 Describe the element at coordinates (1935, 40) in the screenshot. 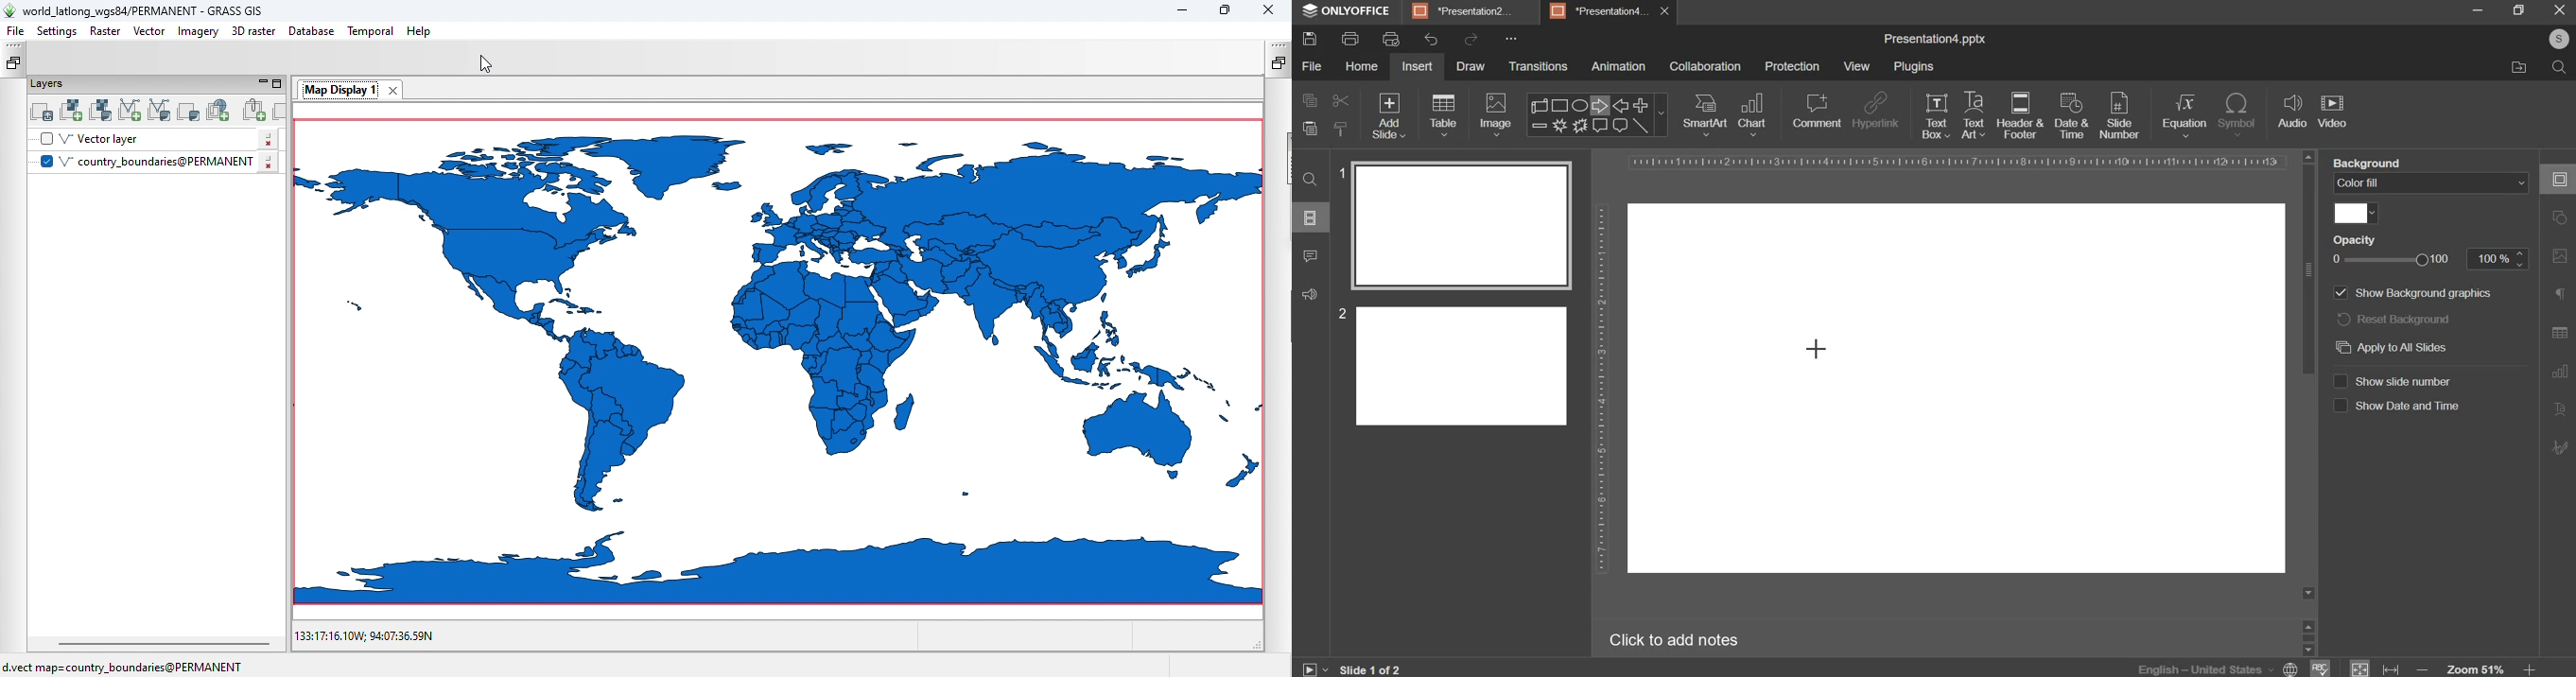

I see `presentation name` at that location.